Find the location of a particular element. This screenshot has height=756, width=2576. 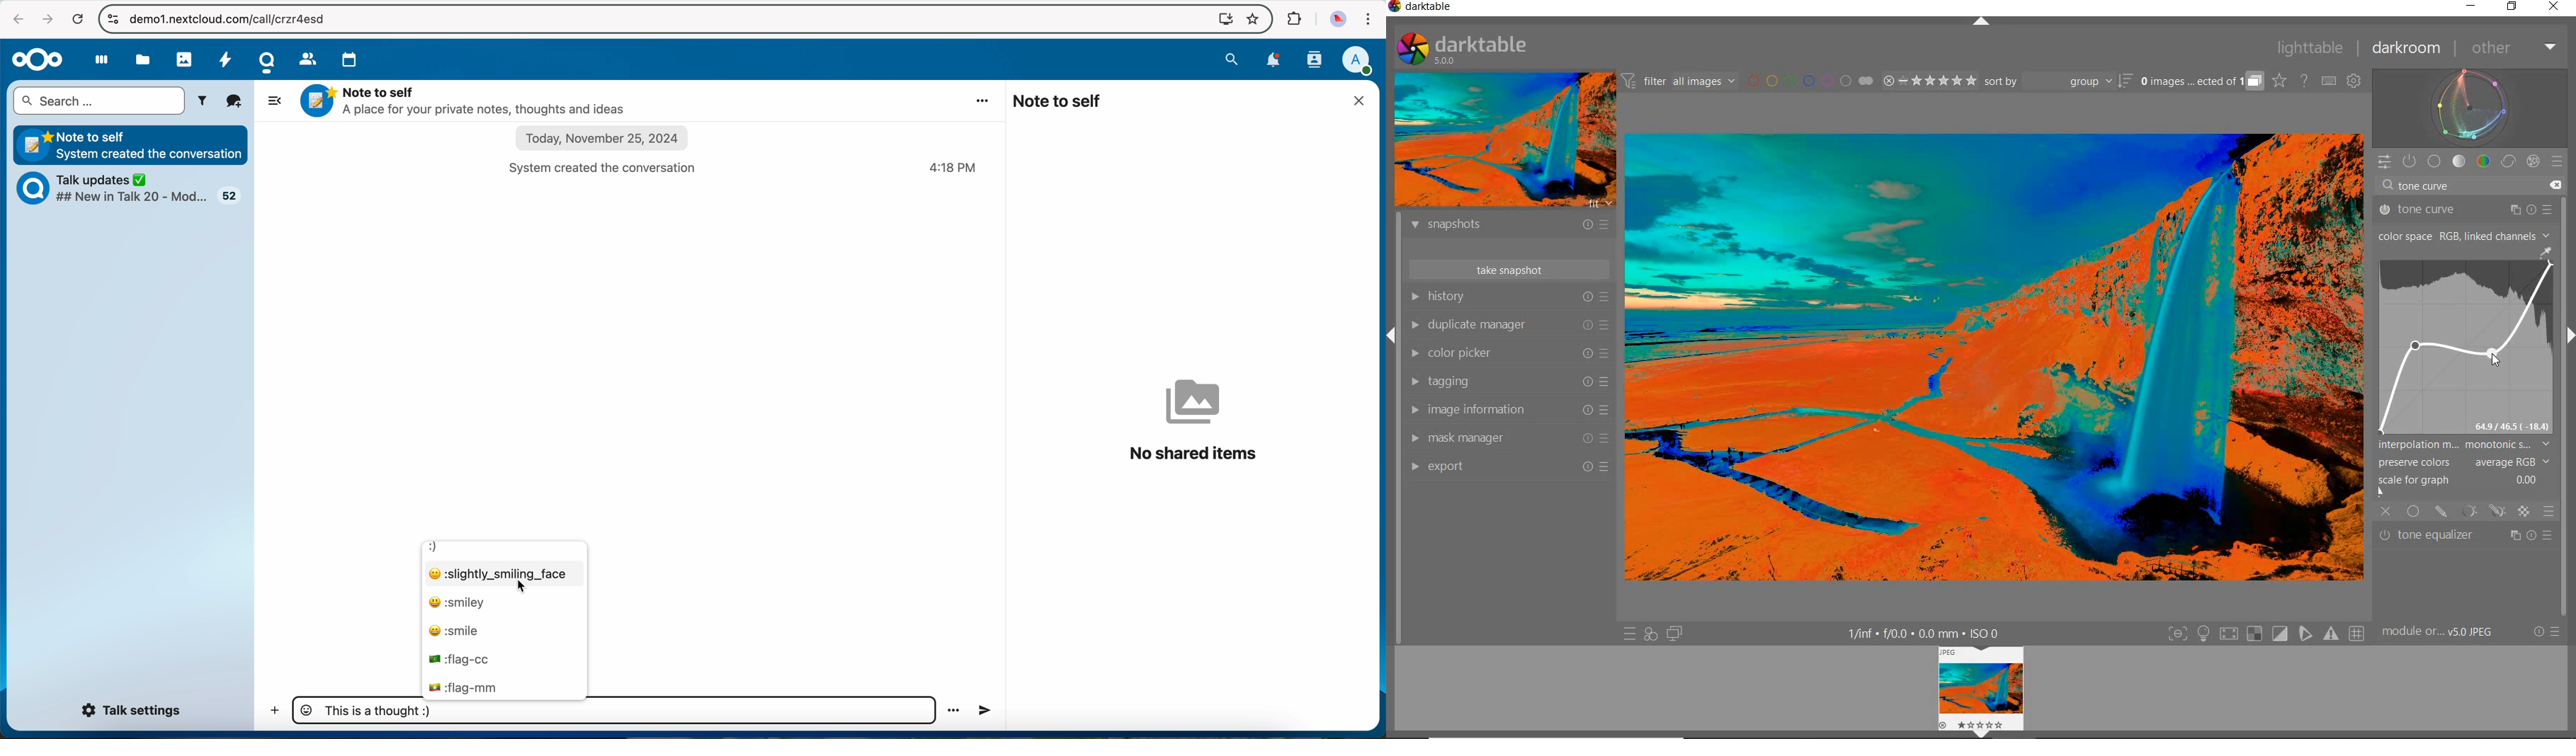

user profile is located at coordinates (1362, 61).